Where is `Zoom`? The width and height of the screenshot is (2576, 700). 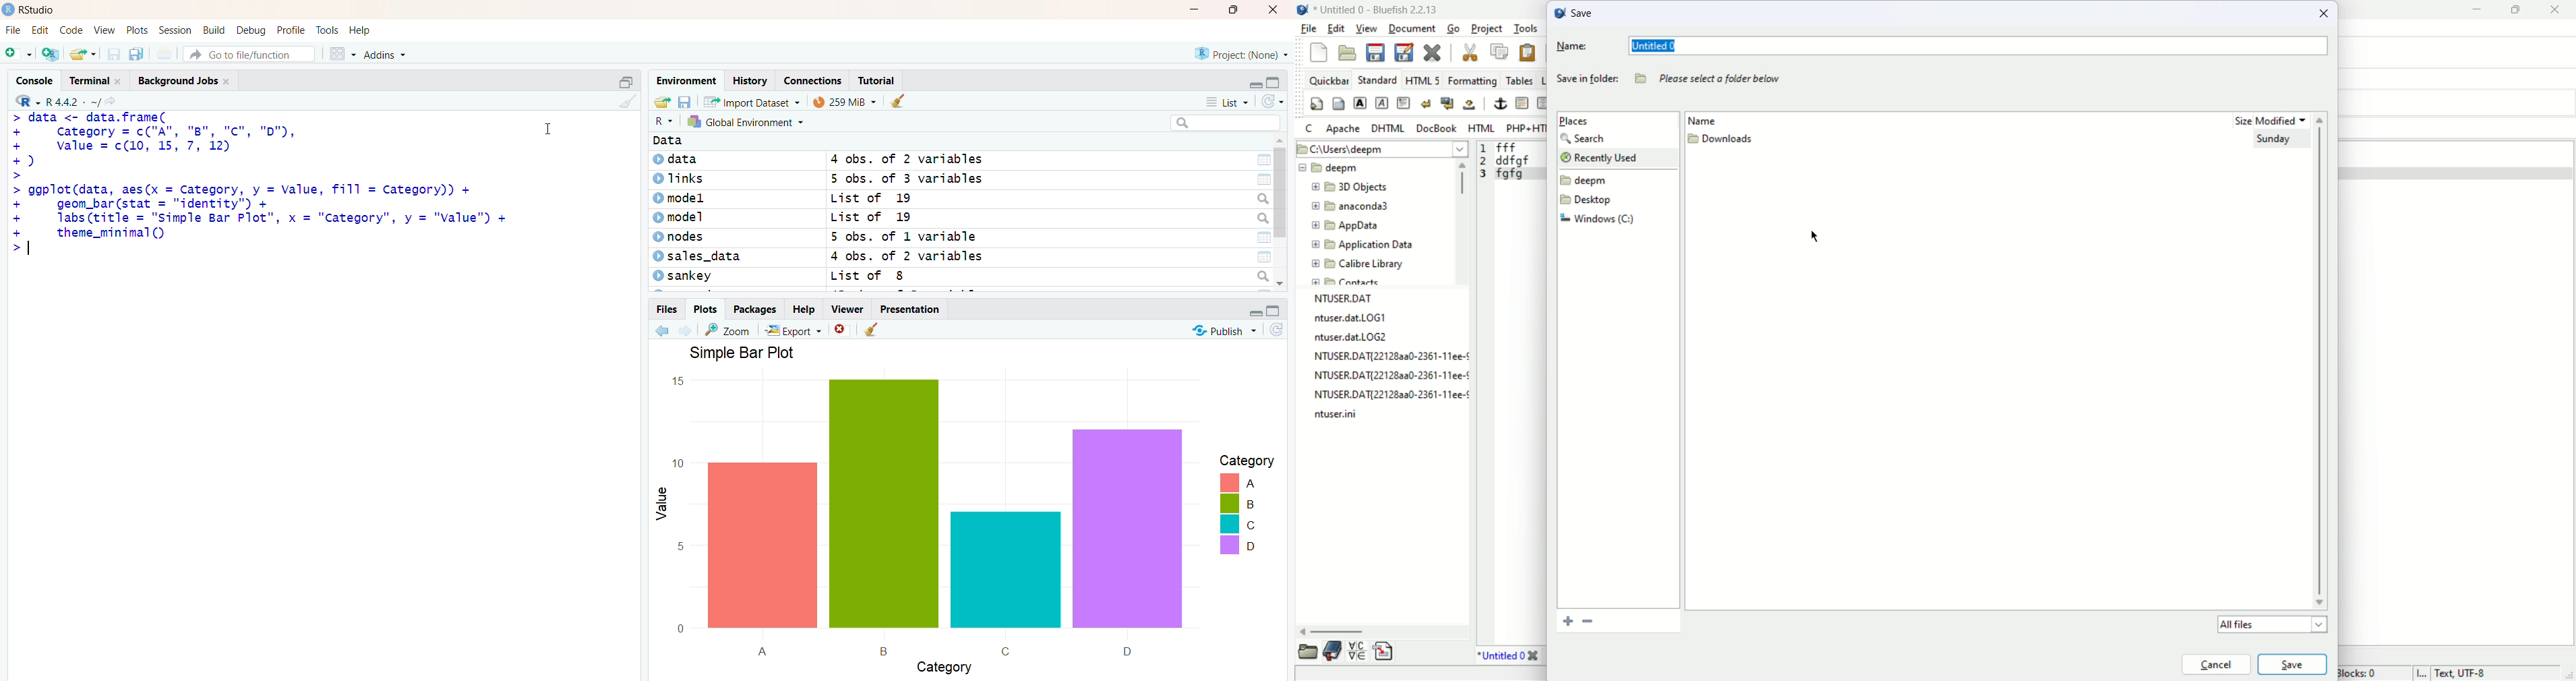
Zoom is located at coordinates (730, 330).